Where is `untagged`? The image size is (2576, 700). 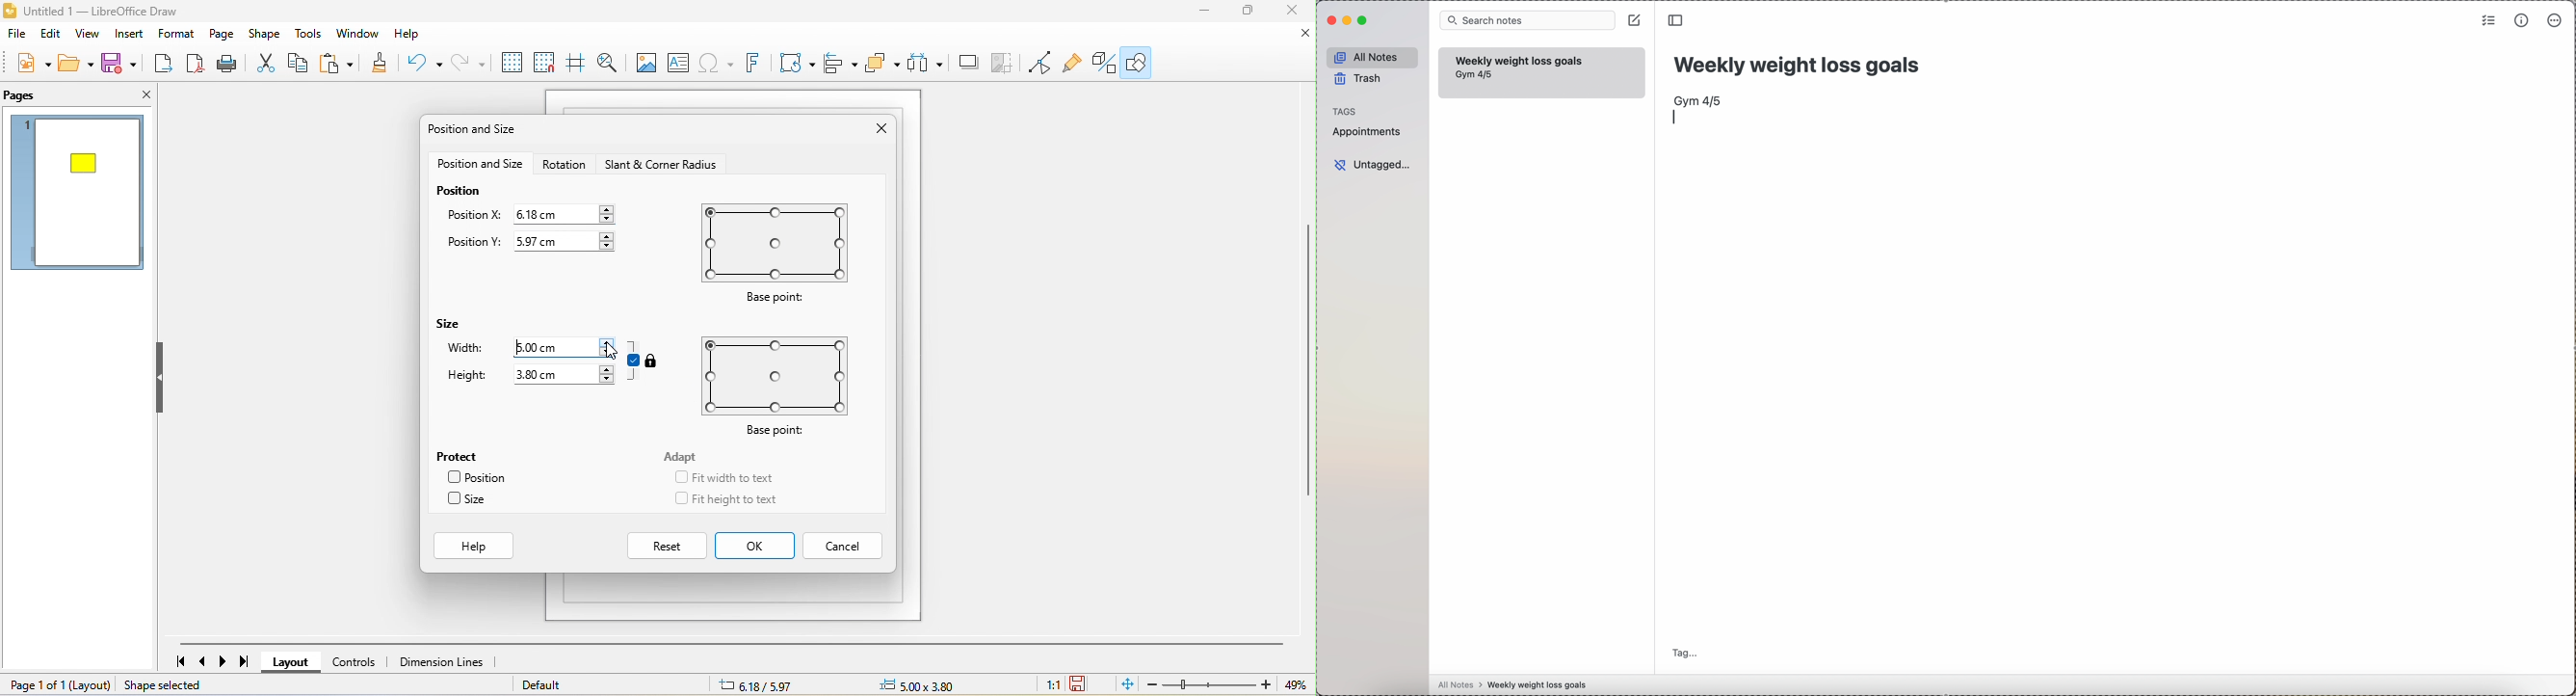
untagged is located at coordinates (1374, 164).